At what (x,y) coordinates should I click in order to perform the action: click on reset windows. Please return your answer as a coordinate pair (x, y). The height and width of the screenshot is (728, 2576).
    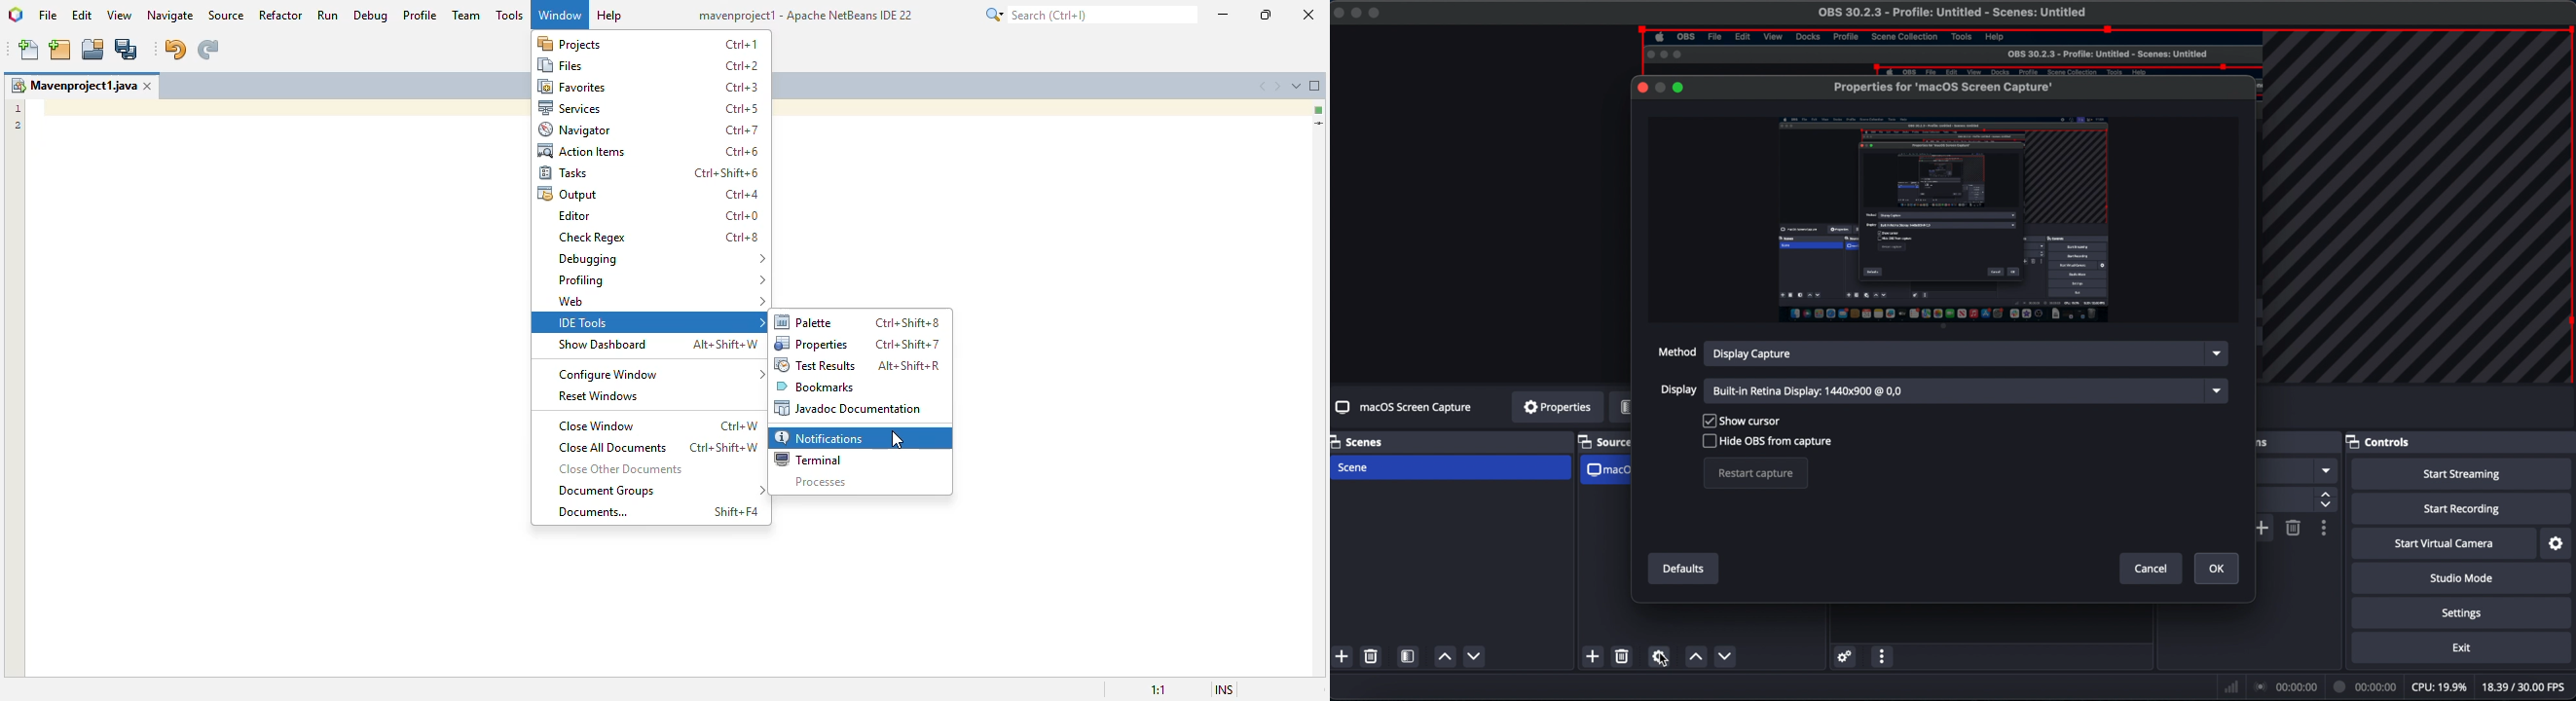
    Looking at the image, I should click on (600, 395).